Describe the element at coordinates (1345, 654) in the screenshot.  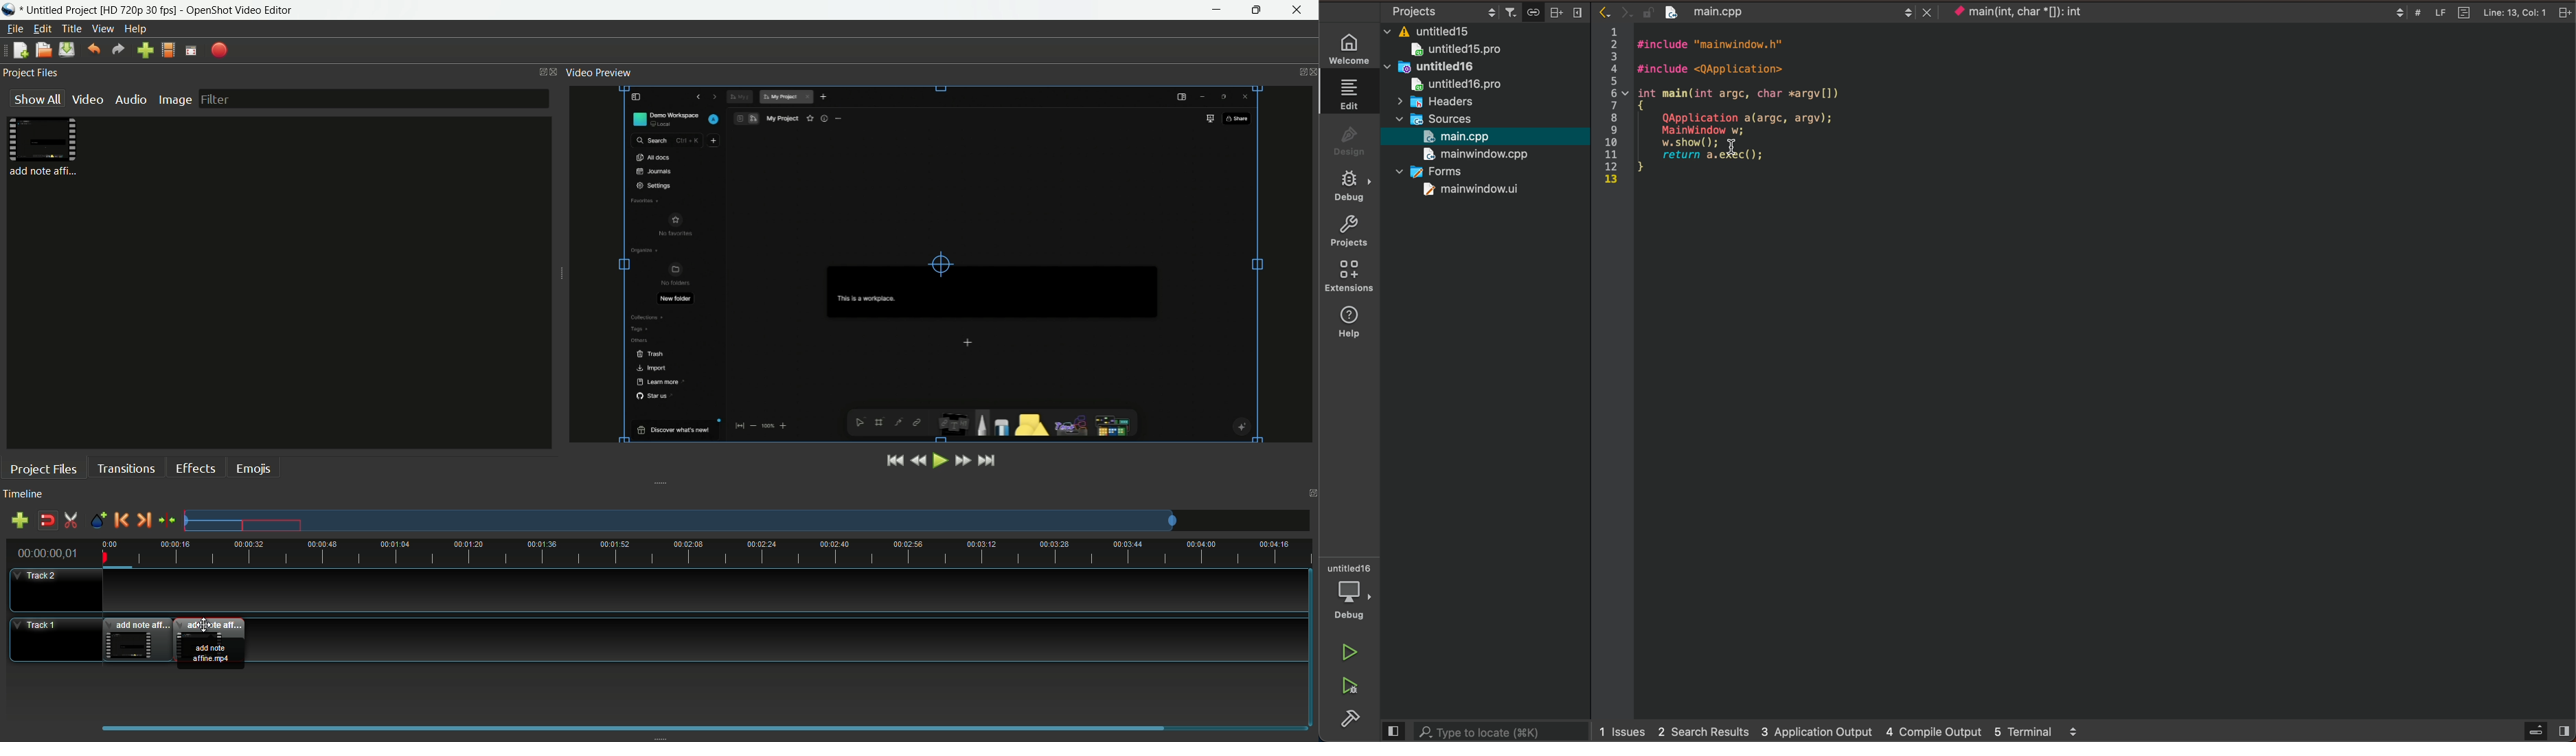
I see `run` at that location.